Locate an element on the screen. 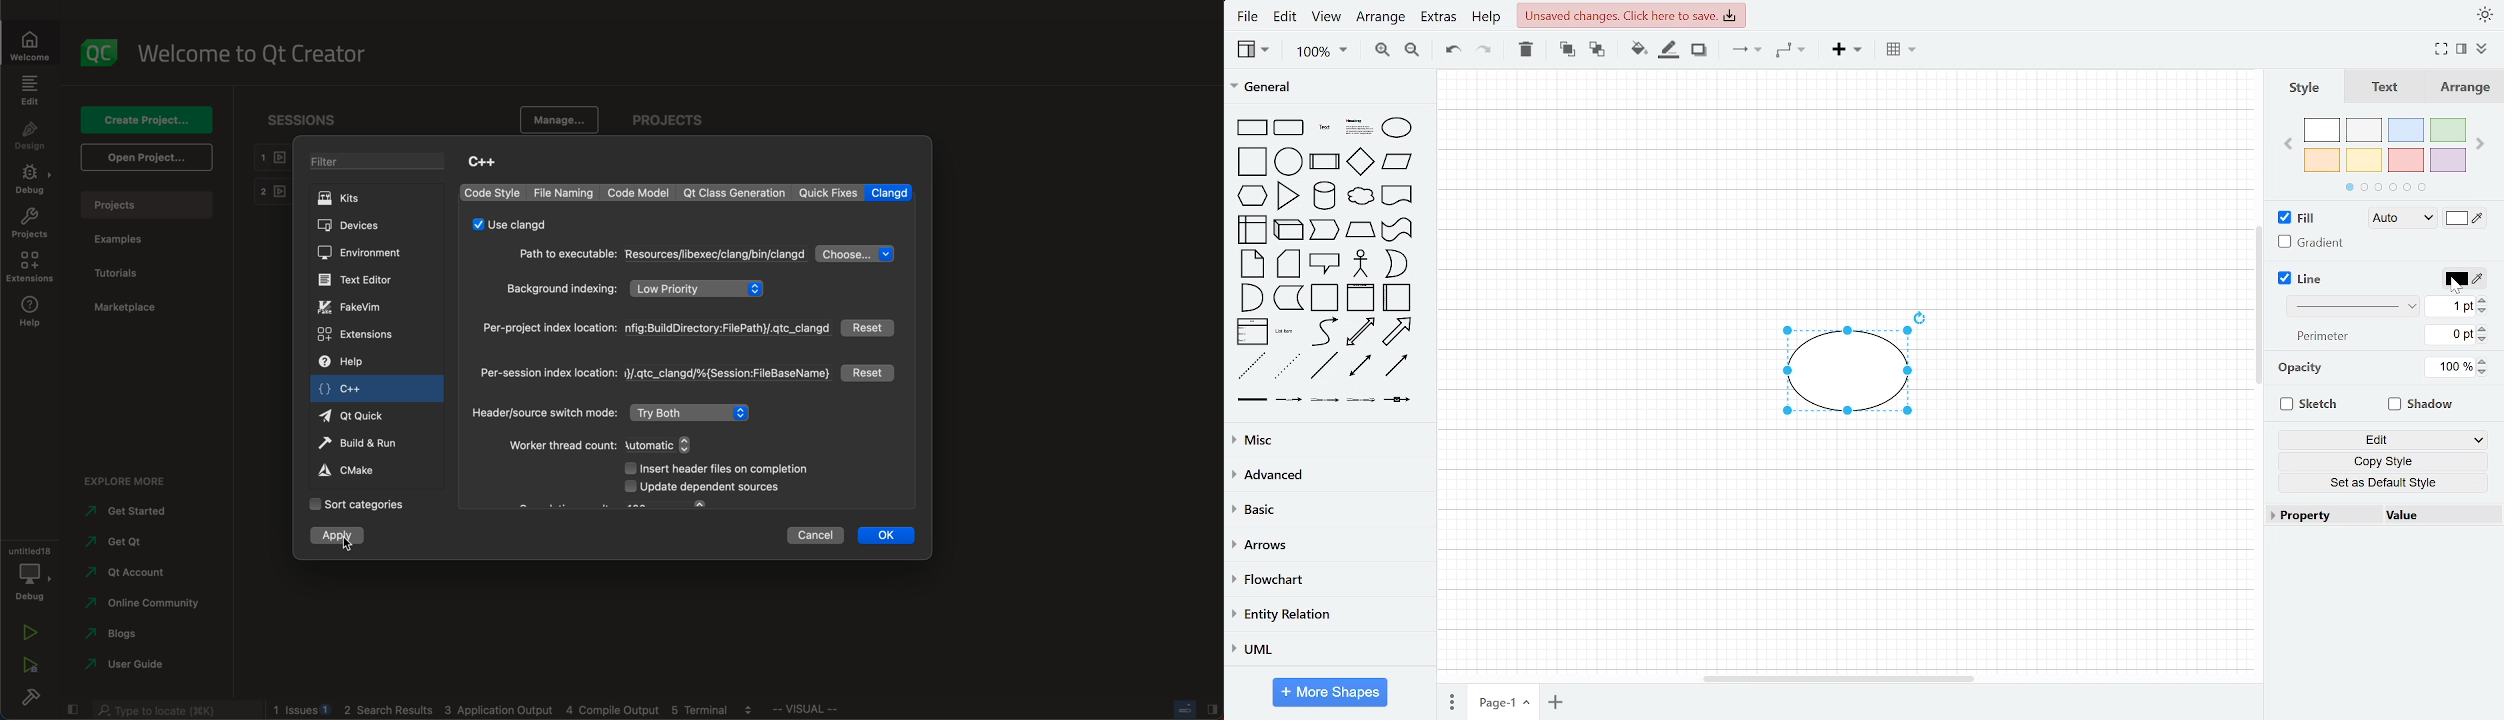  reset is located at coordinates (867, 372).